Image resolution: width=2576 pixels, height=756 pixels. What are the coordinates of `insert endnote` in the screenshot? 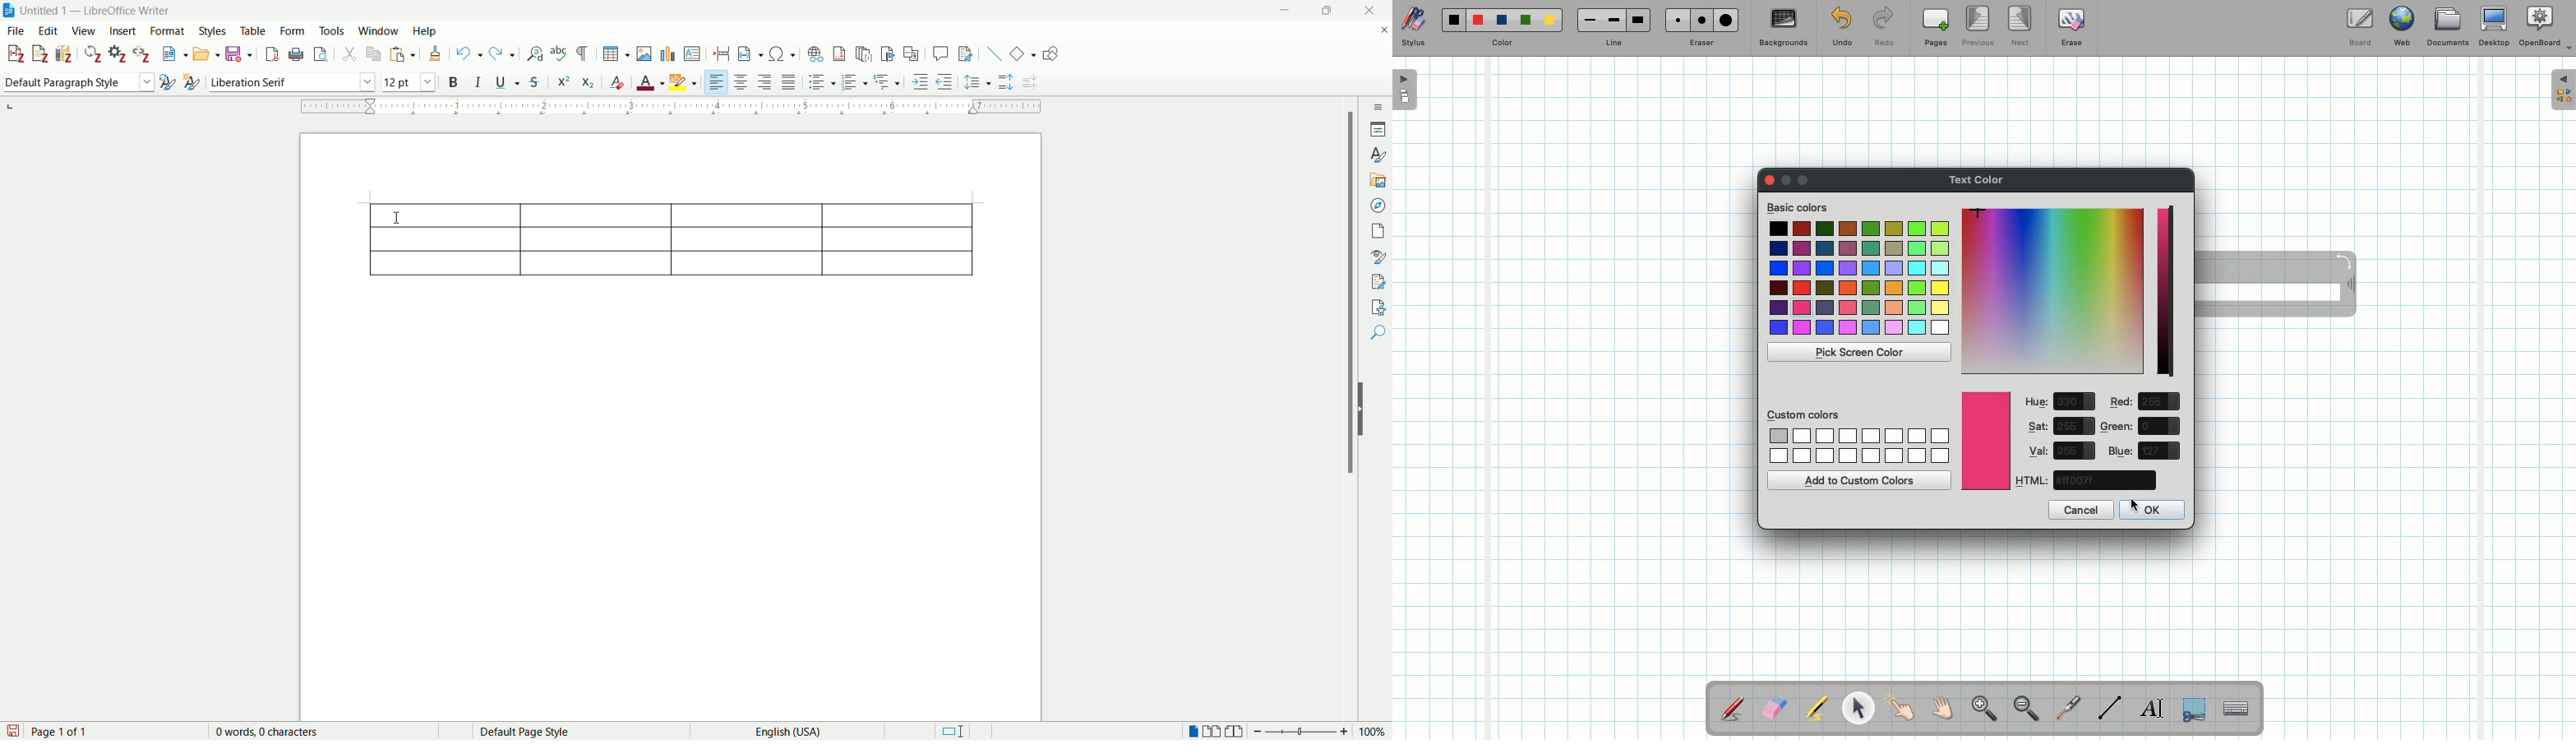 It's located at (867, 54).